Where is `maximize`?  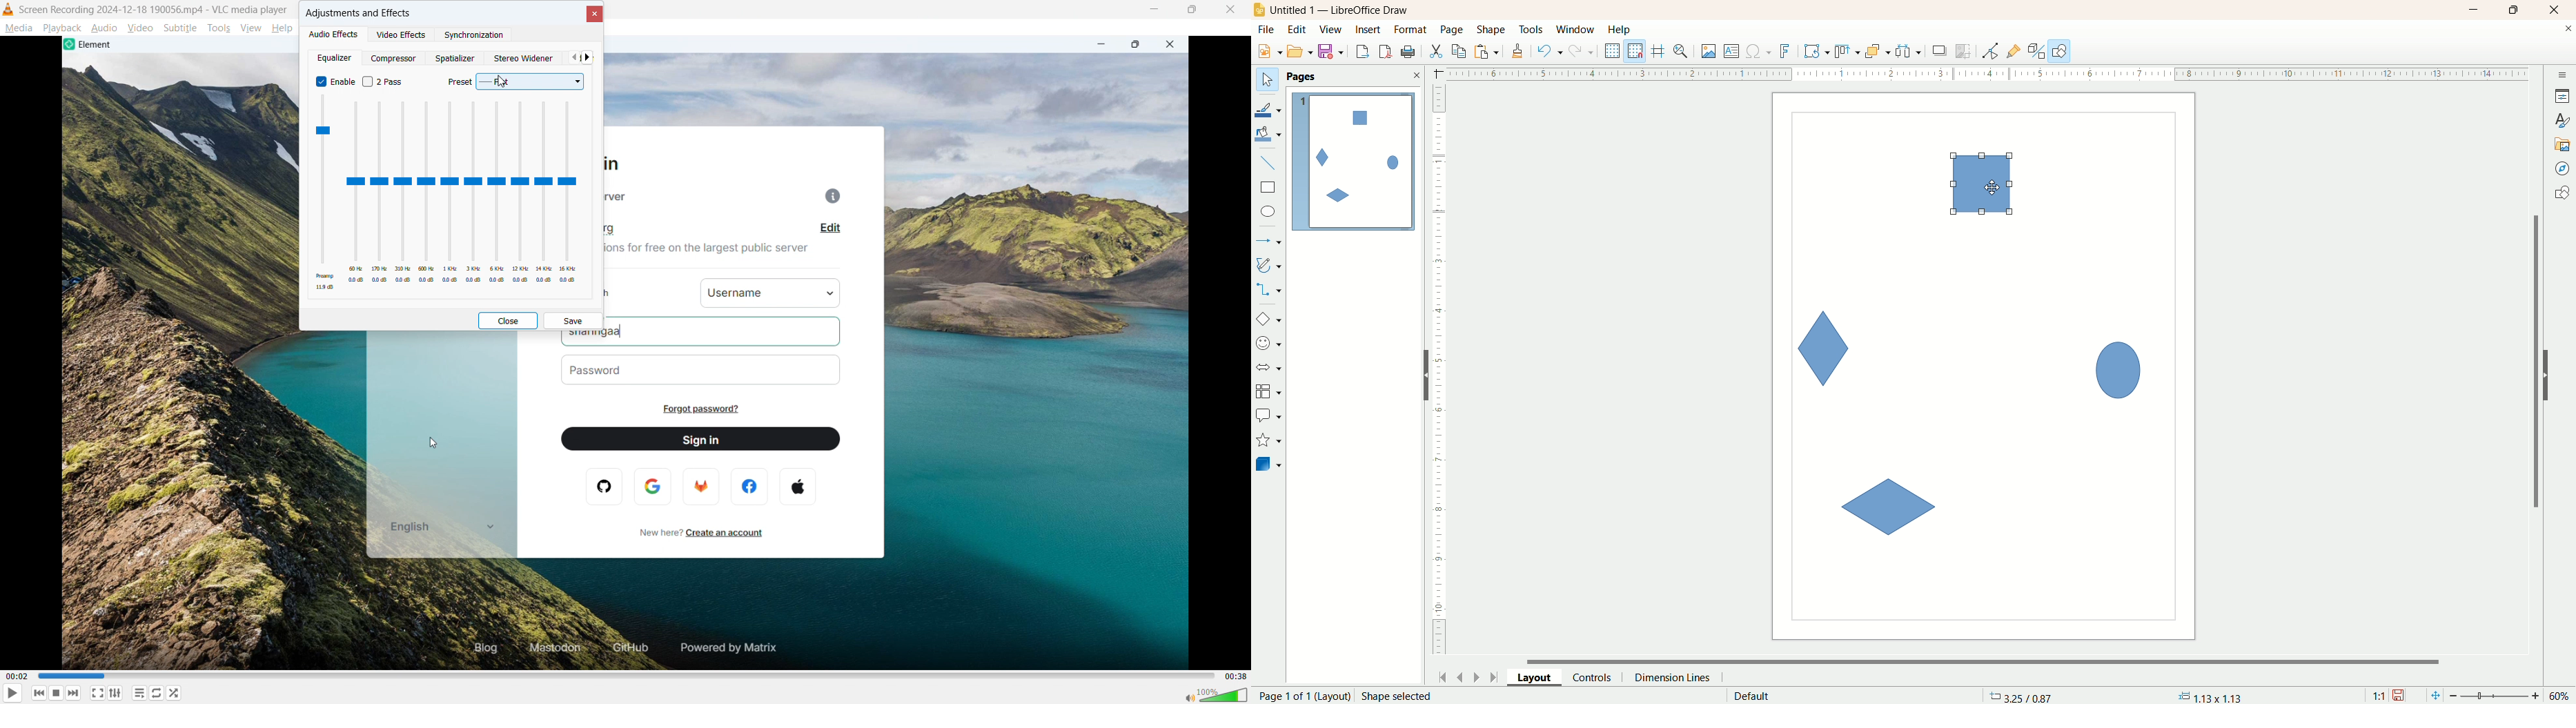 maximize is located at coordinates (2515, 10).